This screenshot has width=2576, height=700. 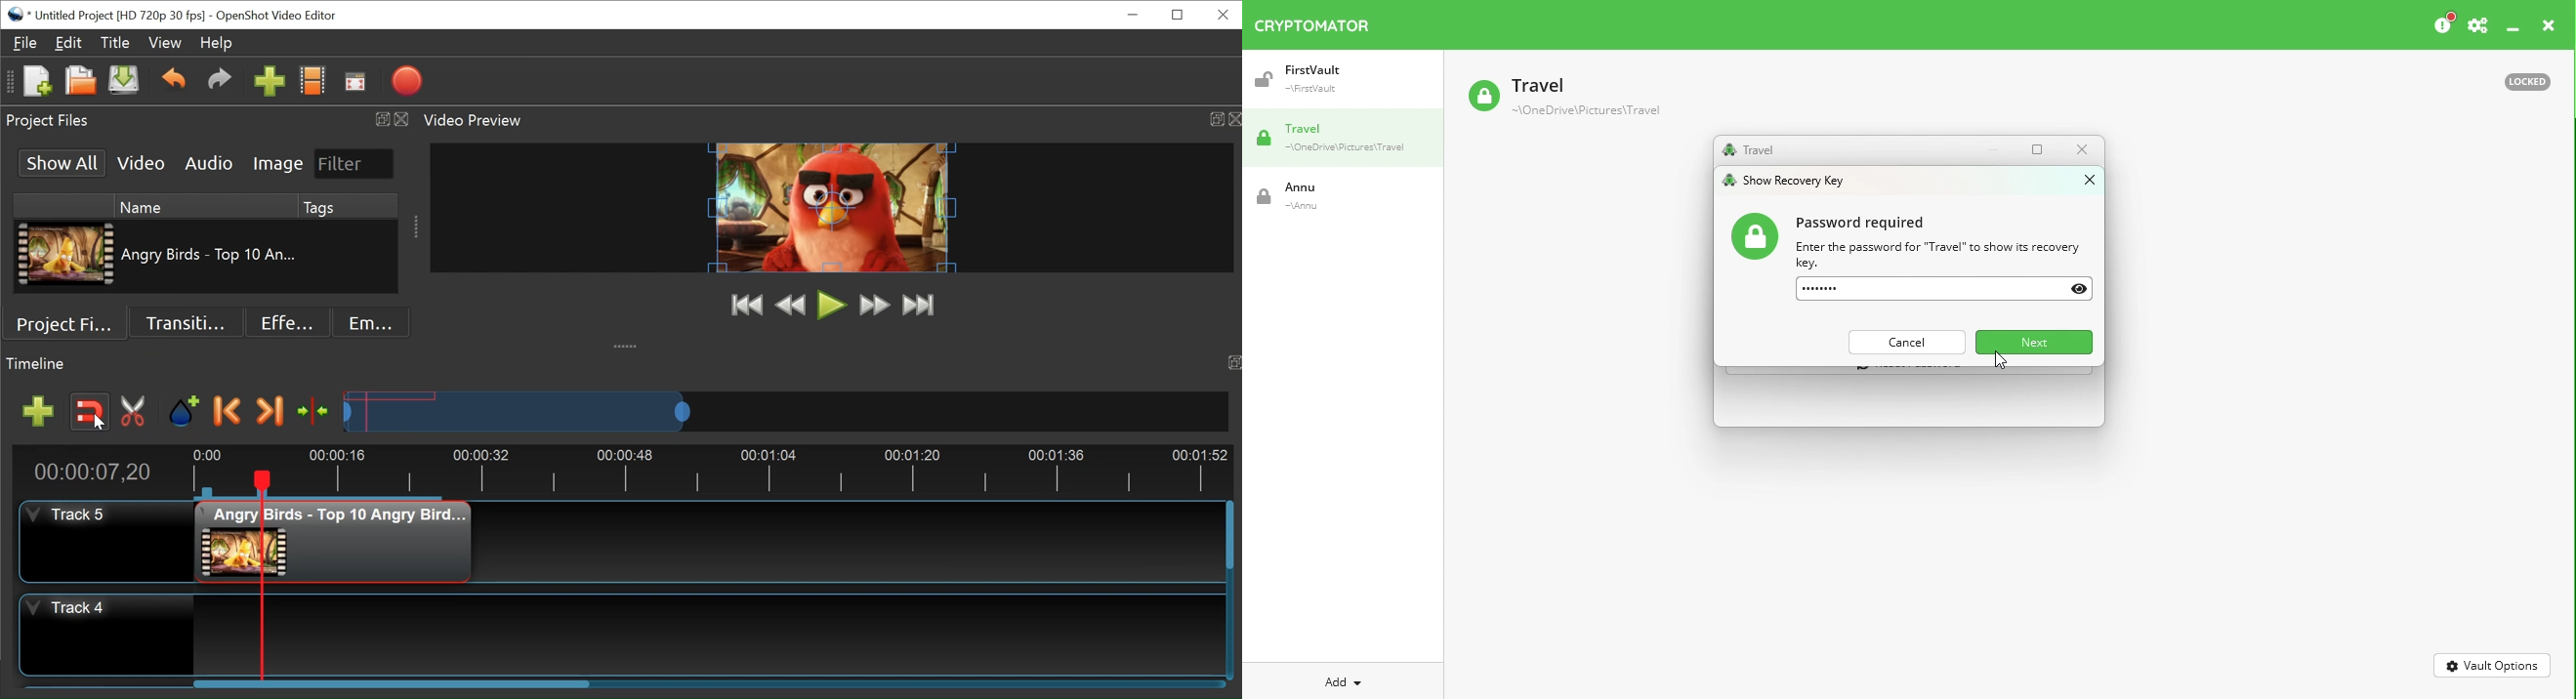 I want to click on New File, so click(x=126, y=83).